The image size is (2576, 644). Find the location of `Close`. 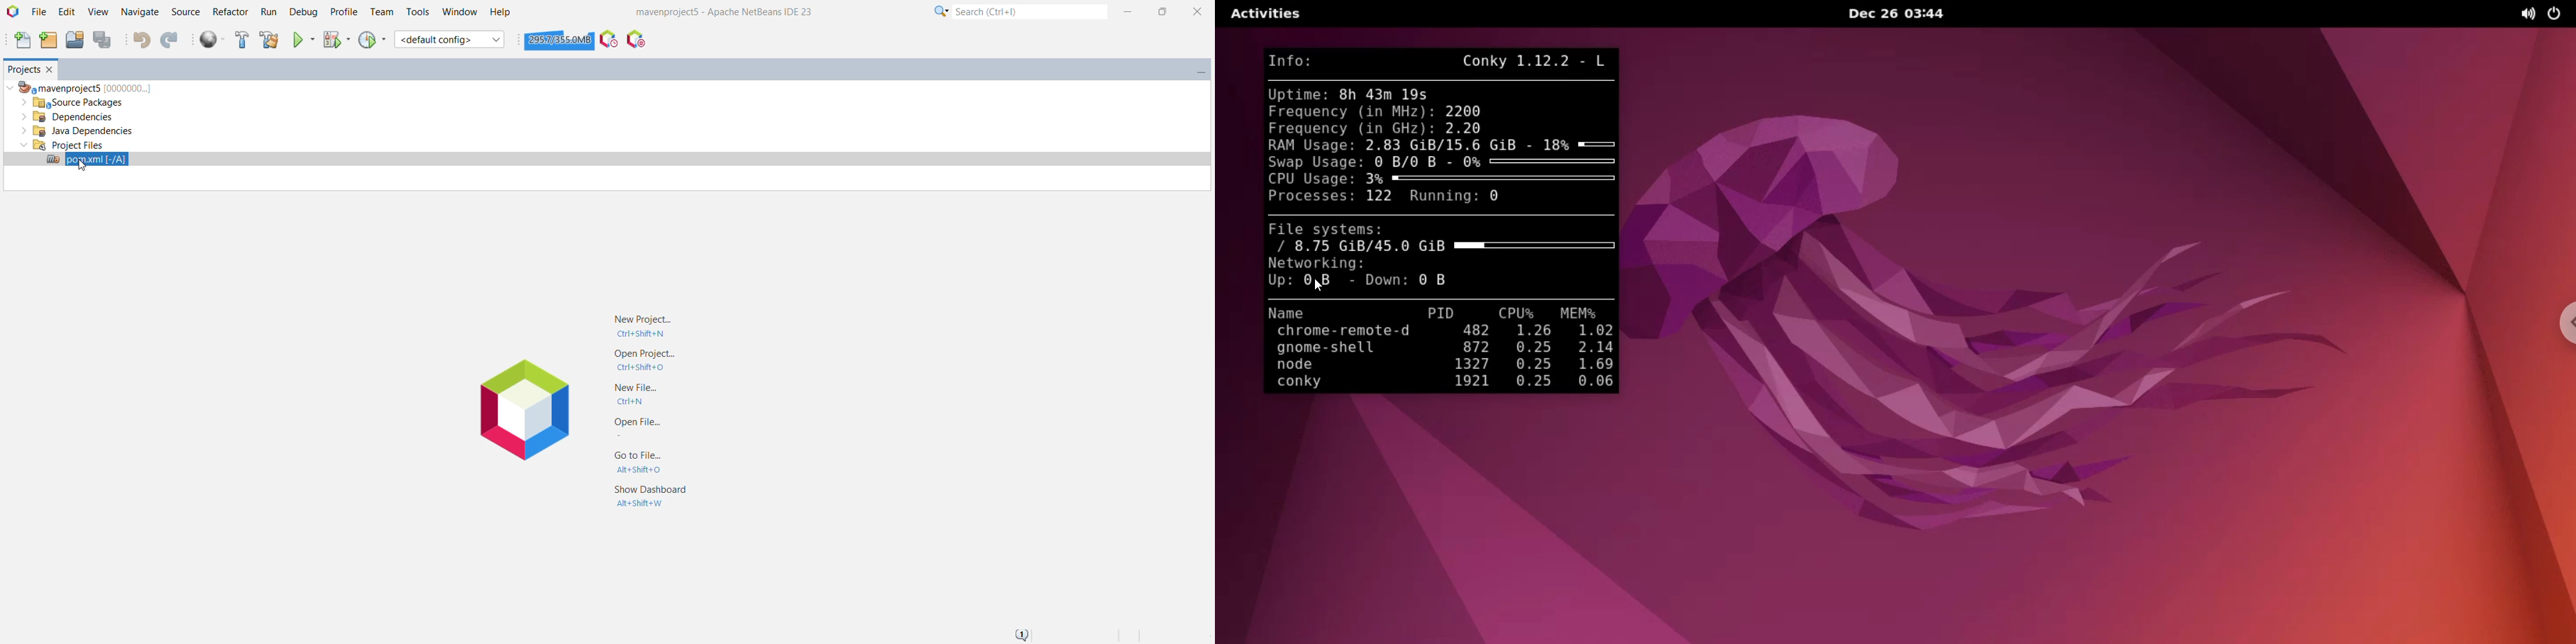

Close is located at coordinates (1198, 11).